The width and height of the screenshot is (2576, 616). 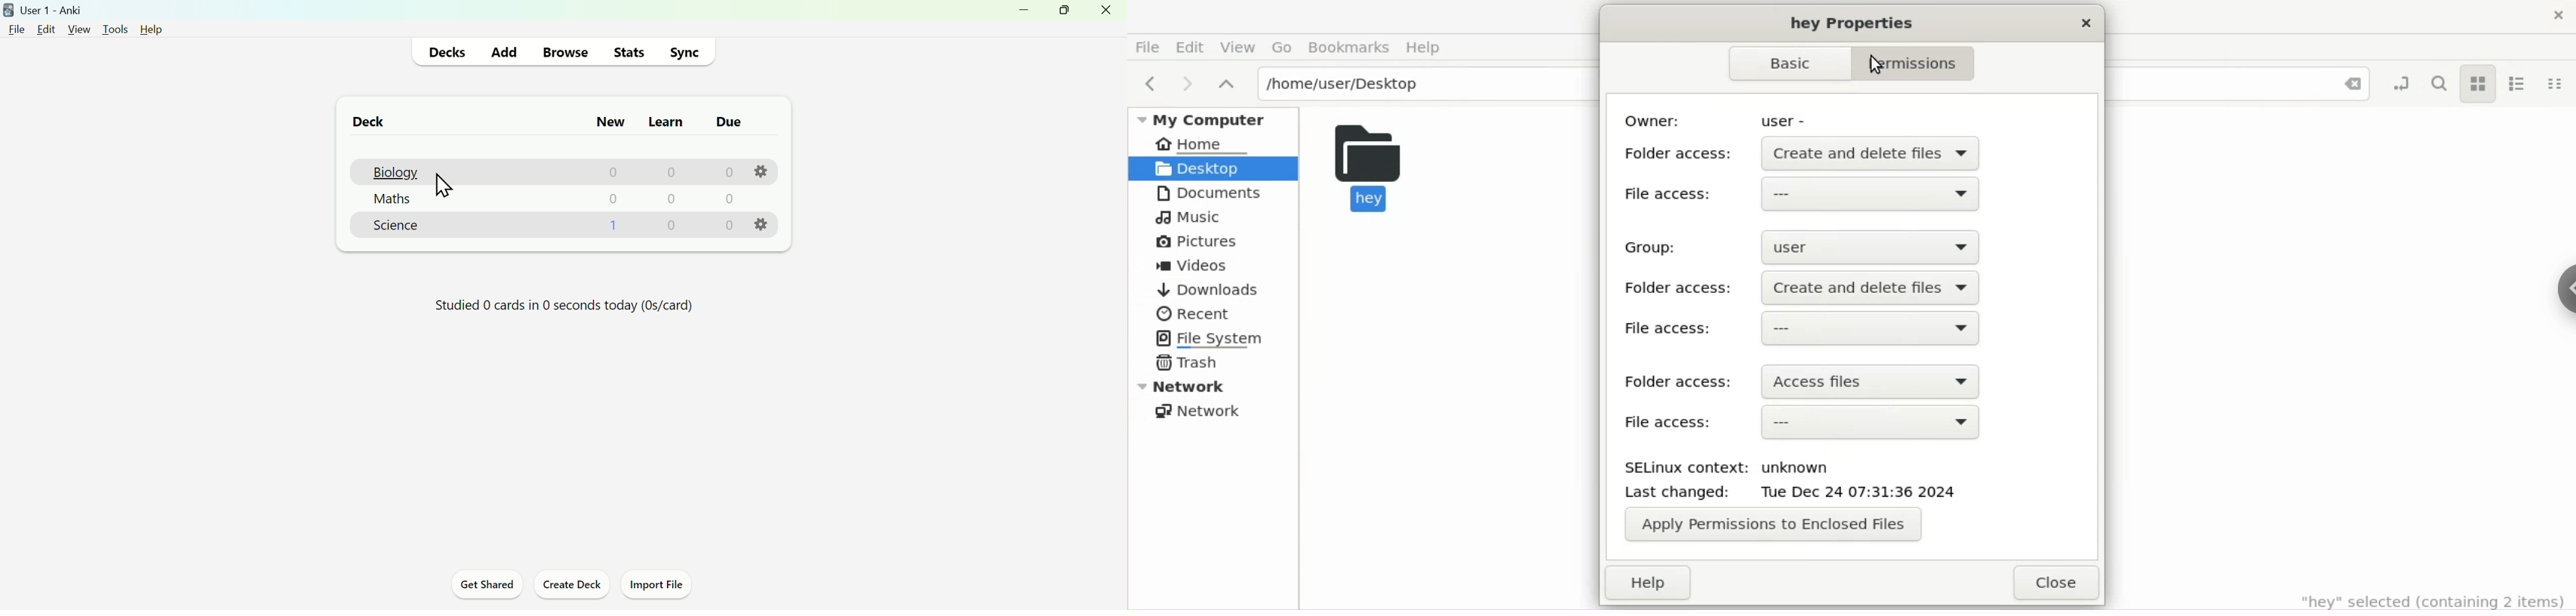 I want to click on previous, so click(x=1150, y=83).